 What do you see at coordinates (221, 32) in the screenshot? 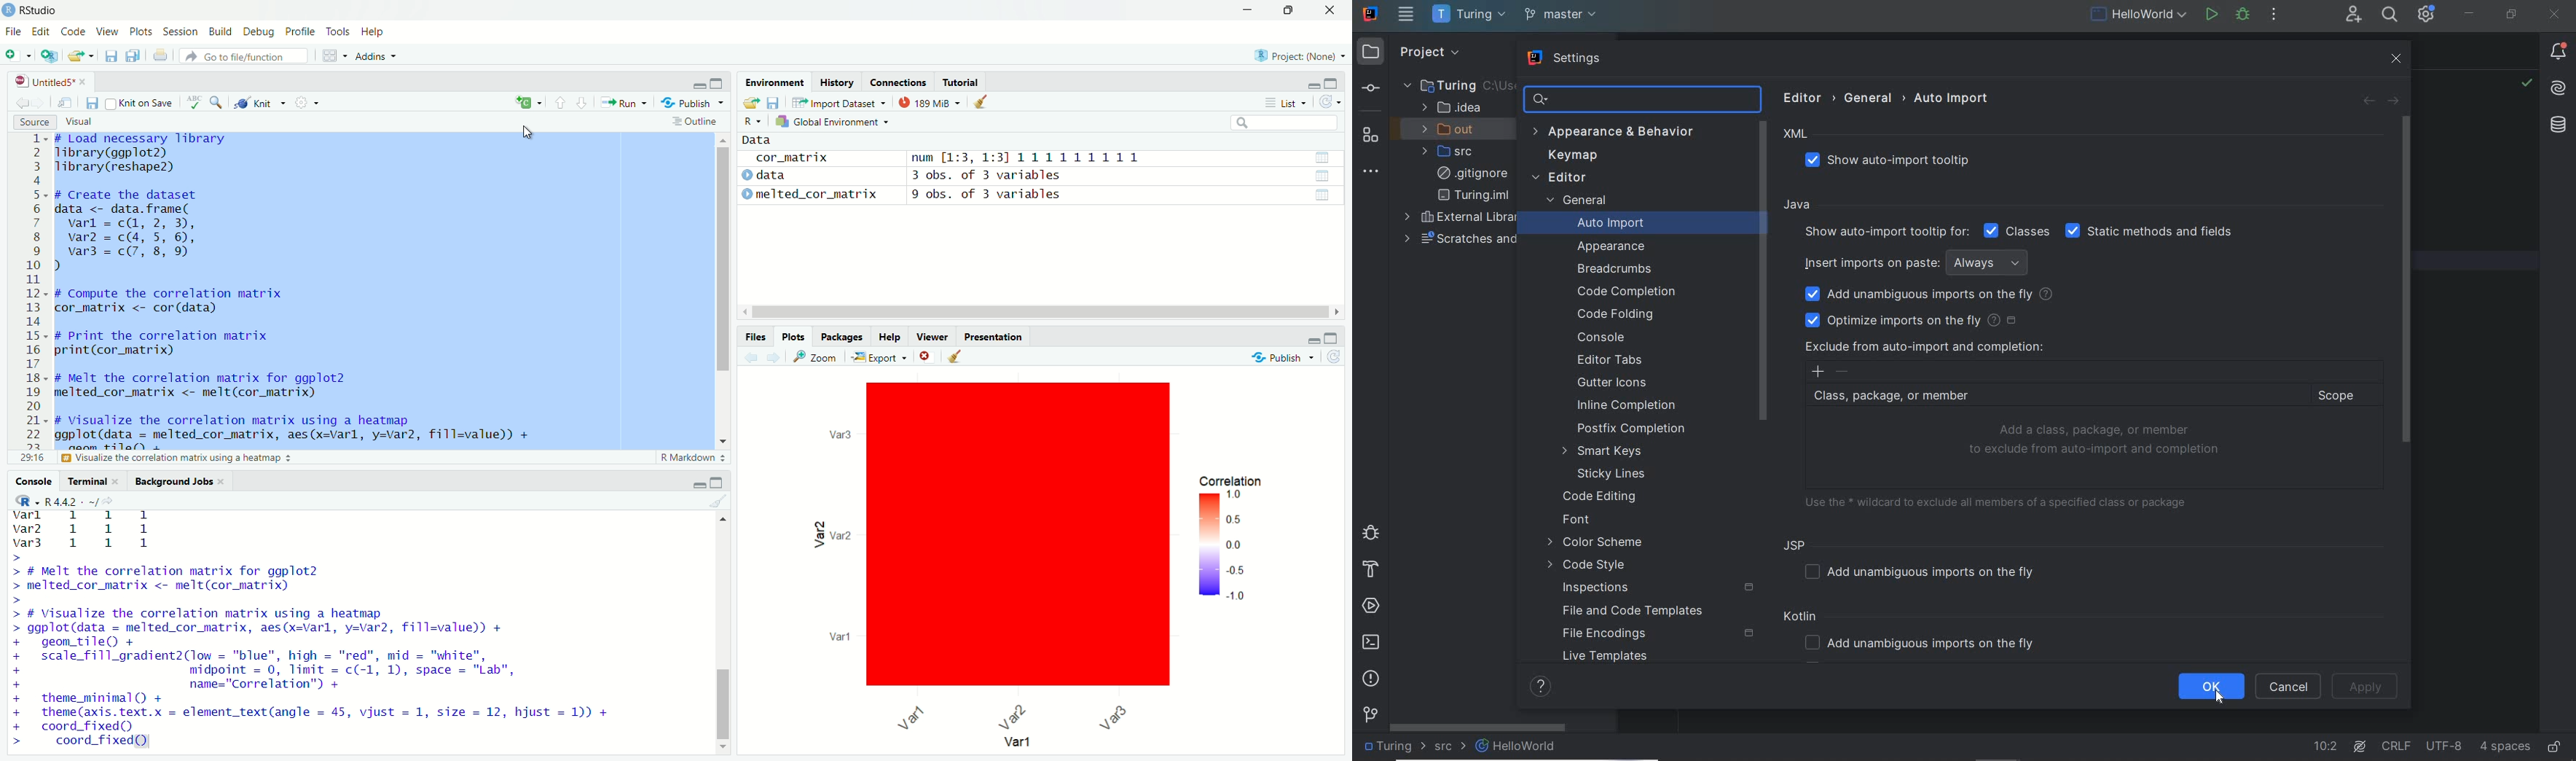
I see `build` at bounding box center [221, 32].